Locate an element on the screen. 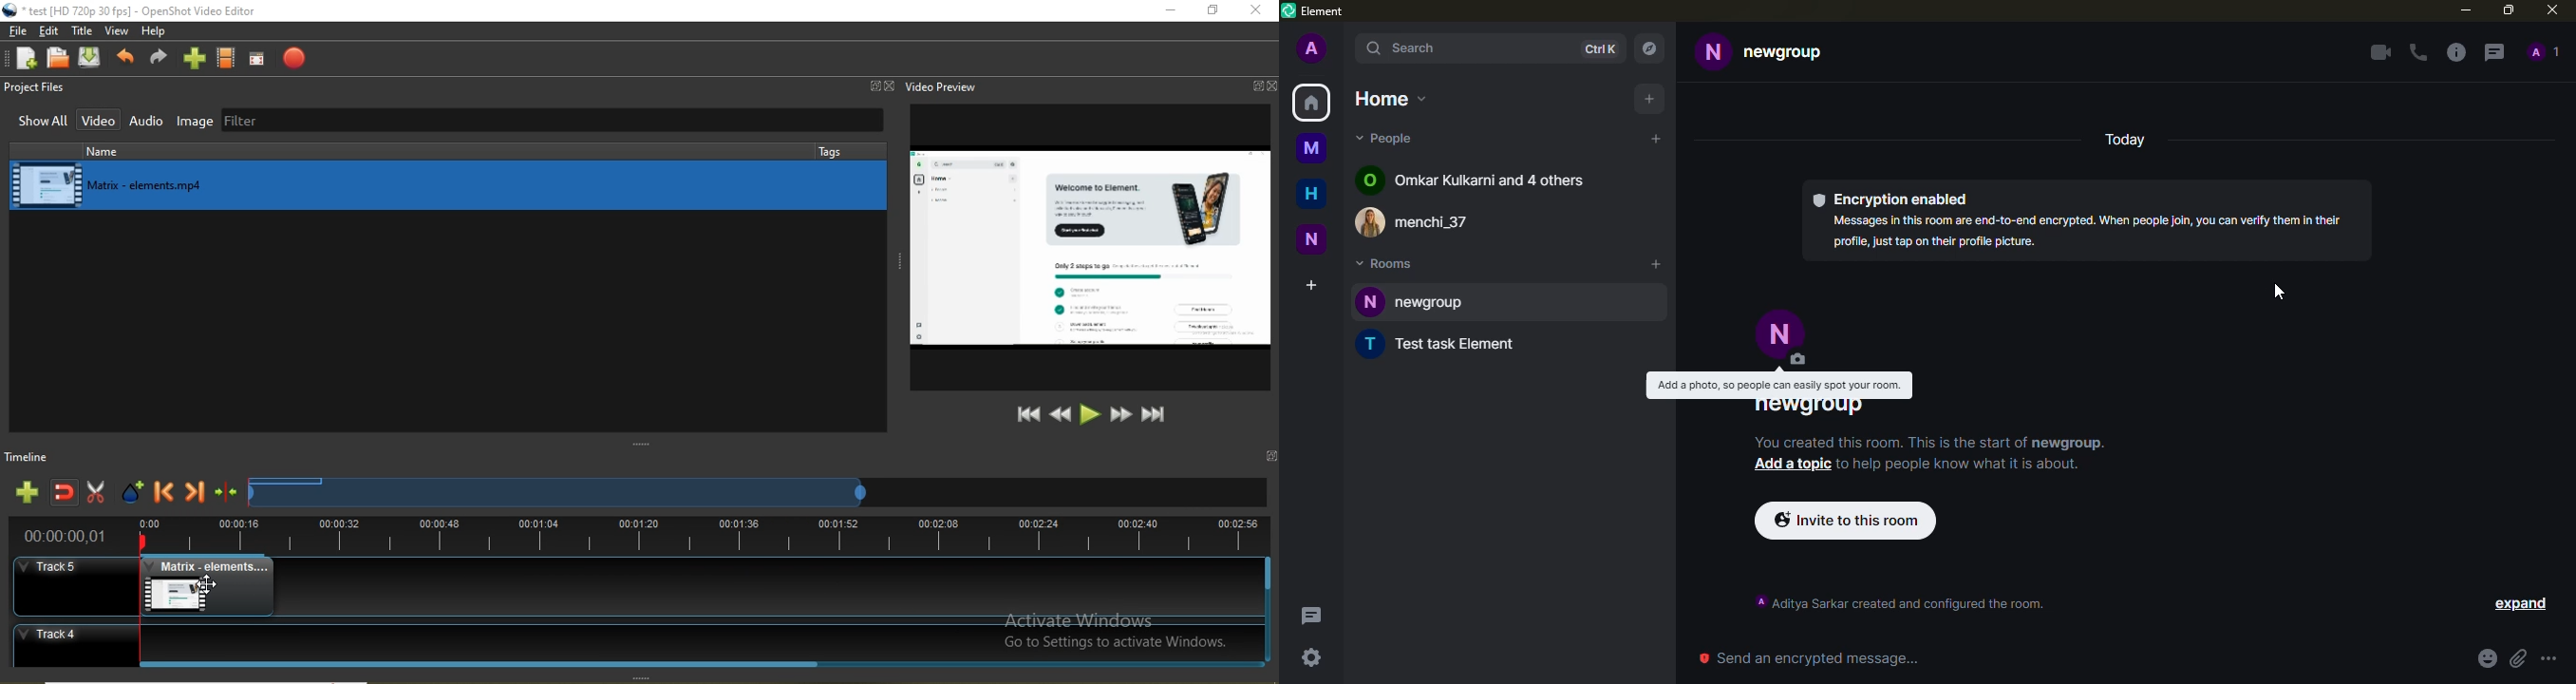  home is located at coordinates (1391, 99).